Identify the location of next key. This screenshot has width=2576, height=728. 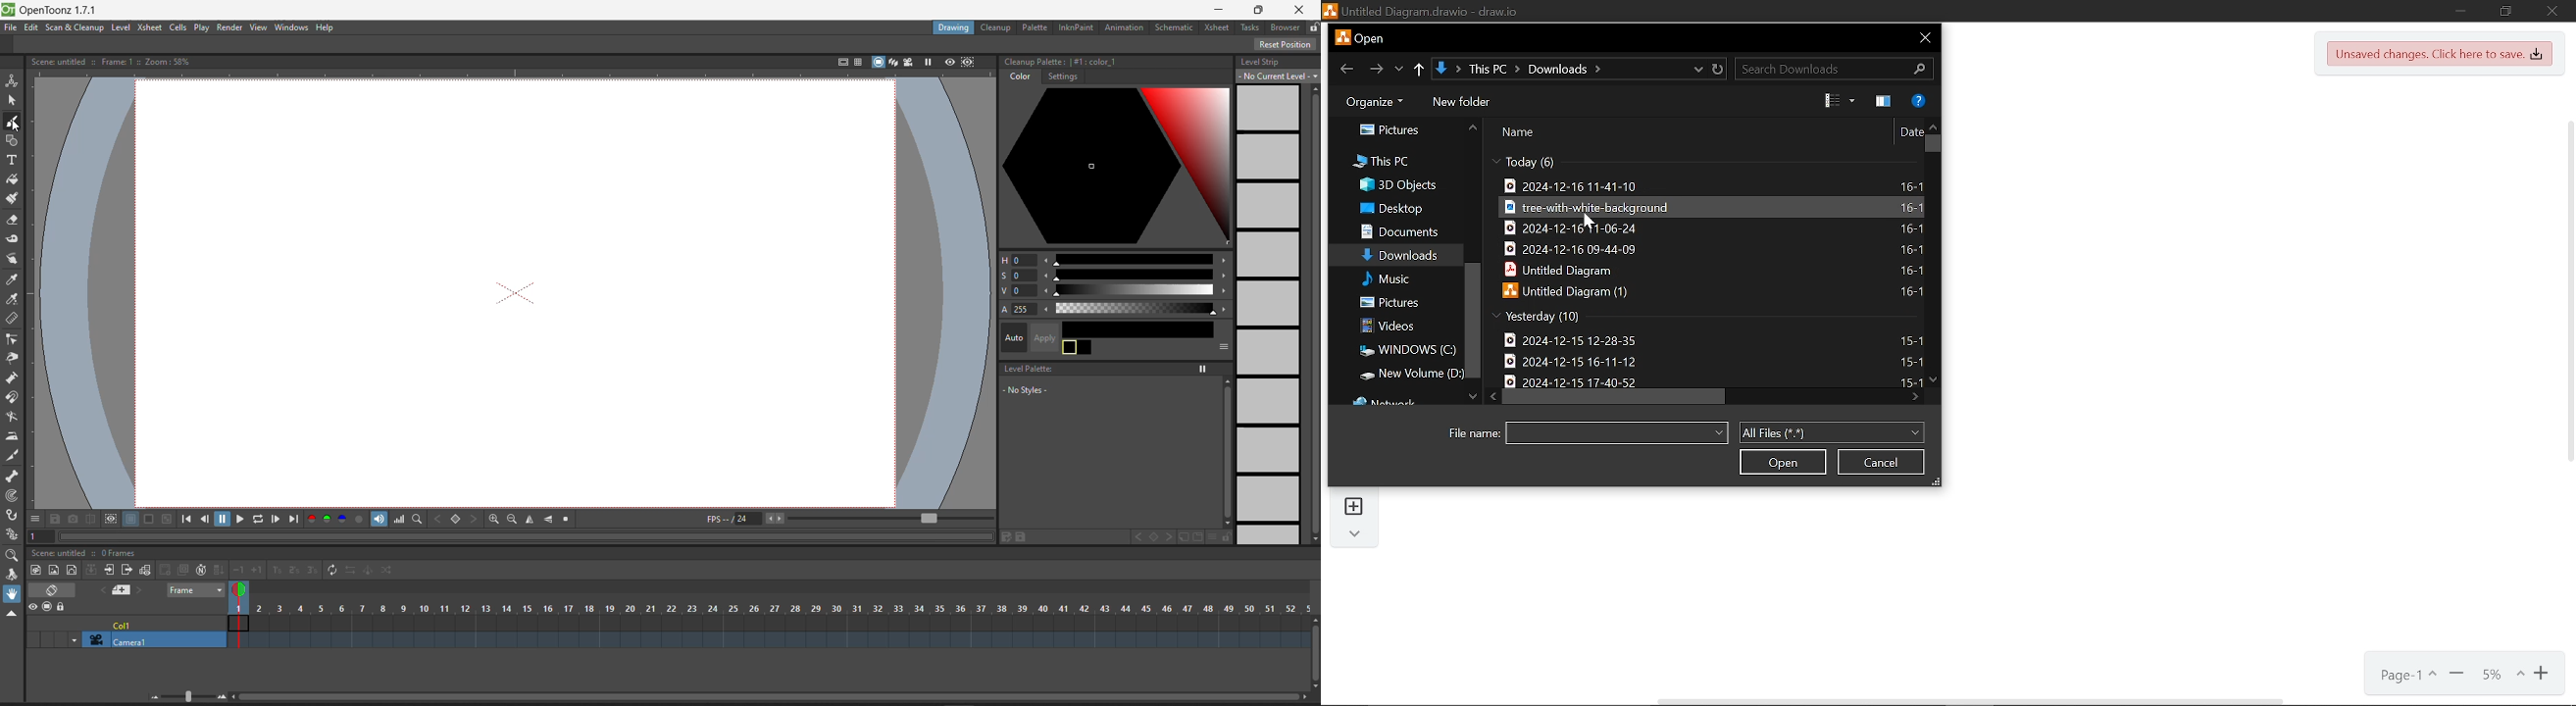
(1169, 535).